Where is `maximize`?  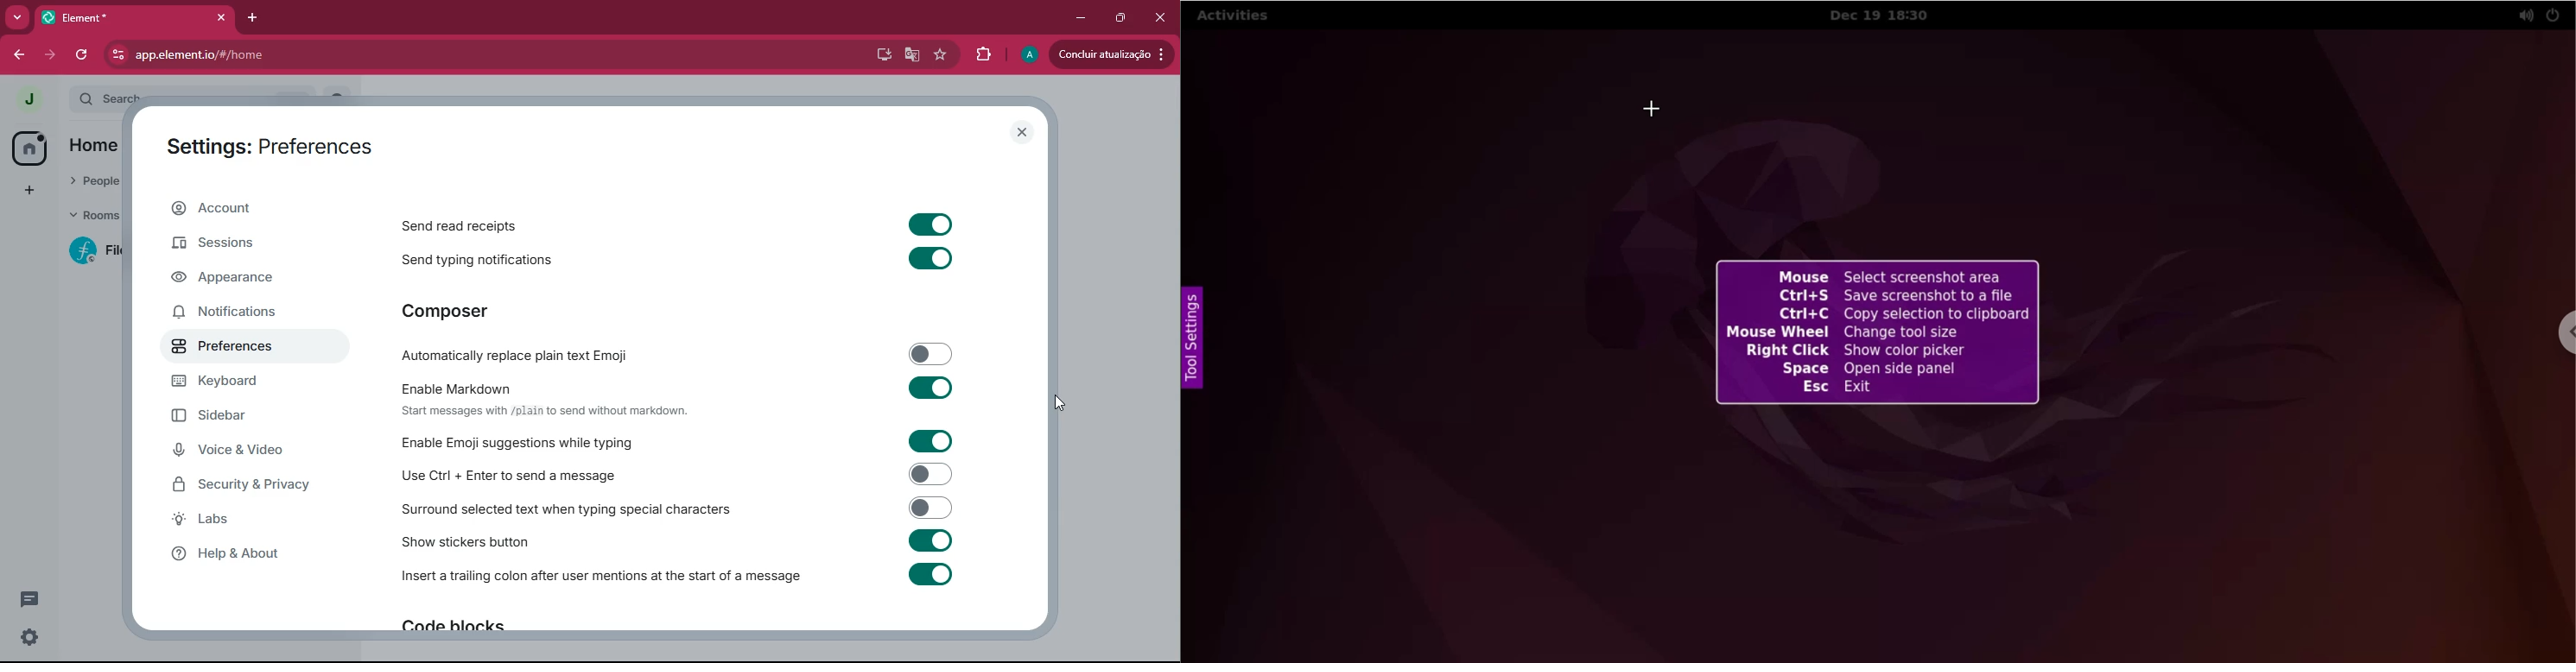 maximize is located at coordinates (1119, 16).